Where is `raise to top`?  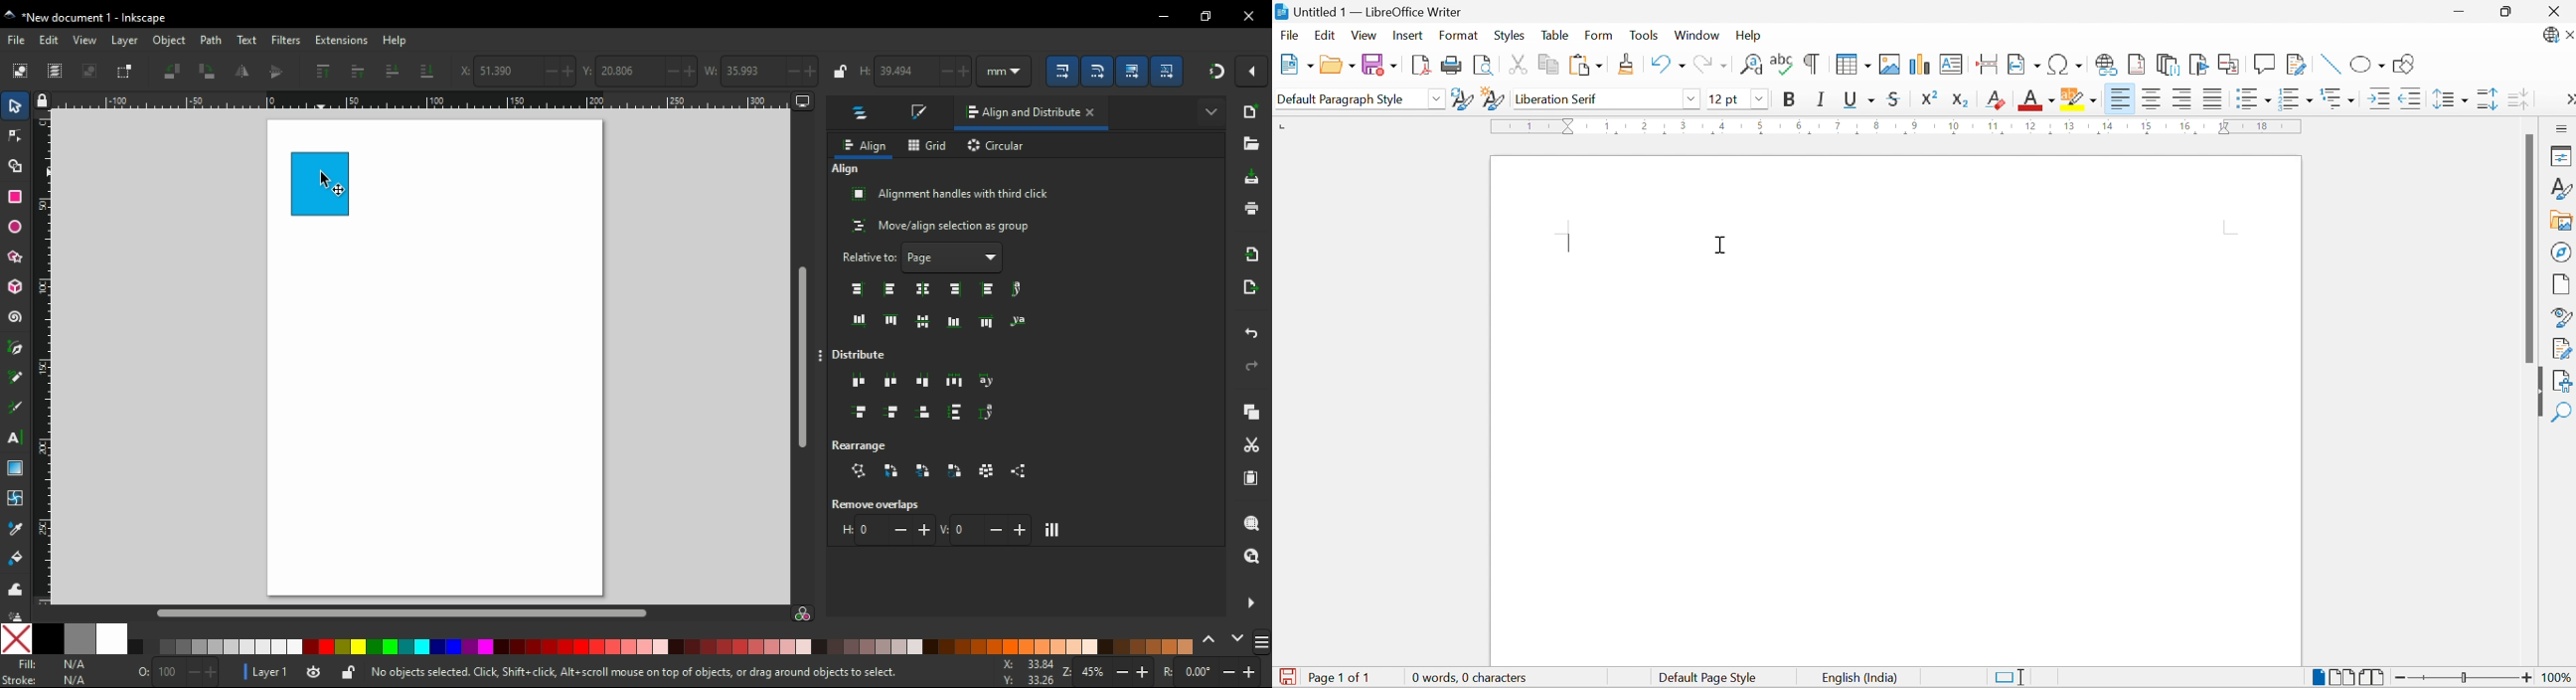
raise to top is located at coordinates (324, 71).